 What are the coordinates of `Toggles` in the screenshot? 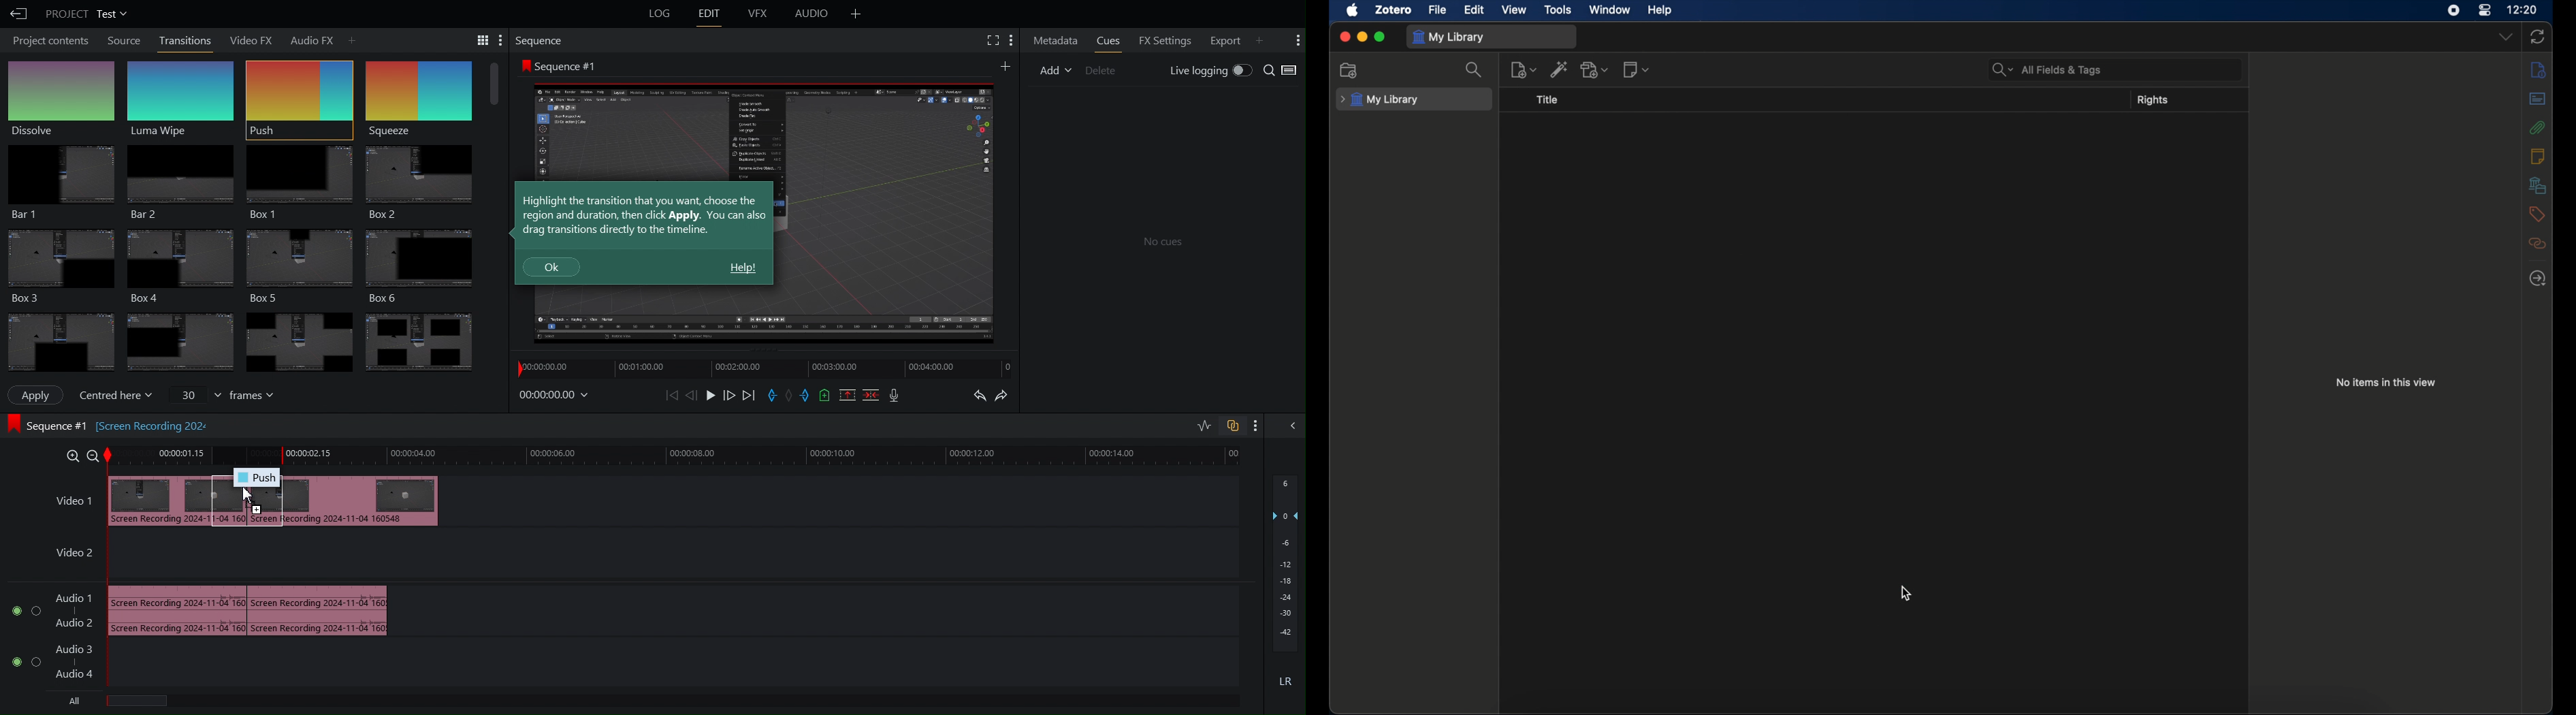 It's located at (1227, 426).